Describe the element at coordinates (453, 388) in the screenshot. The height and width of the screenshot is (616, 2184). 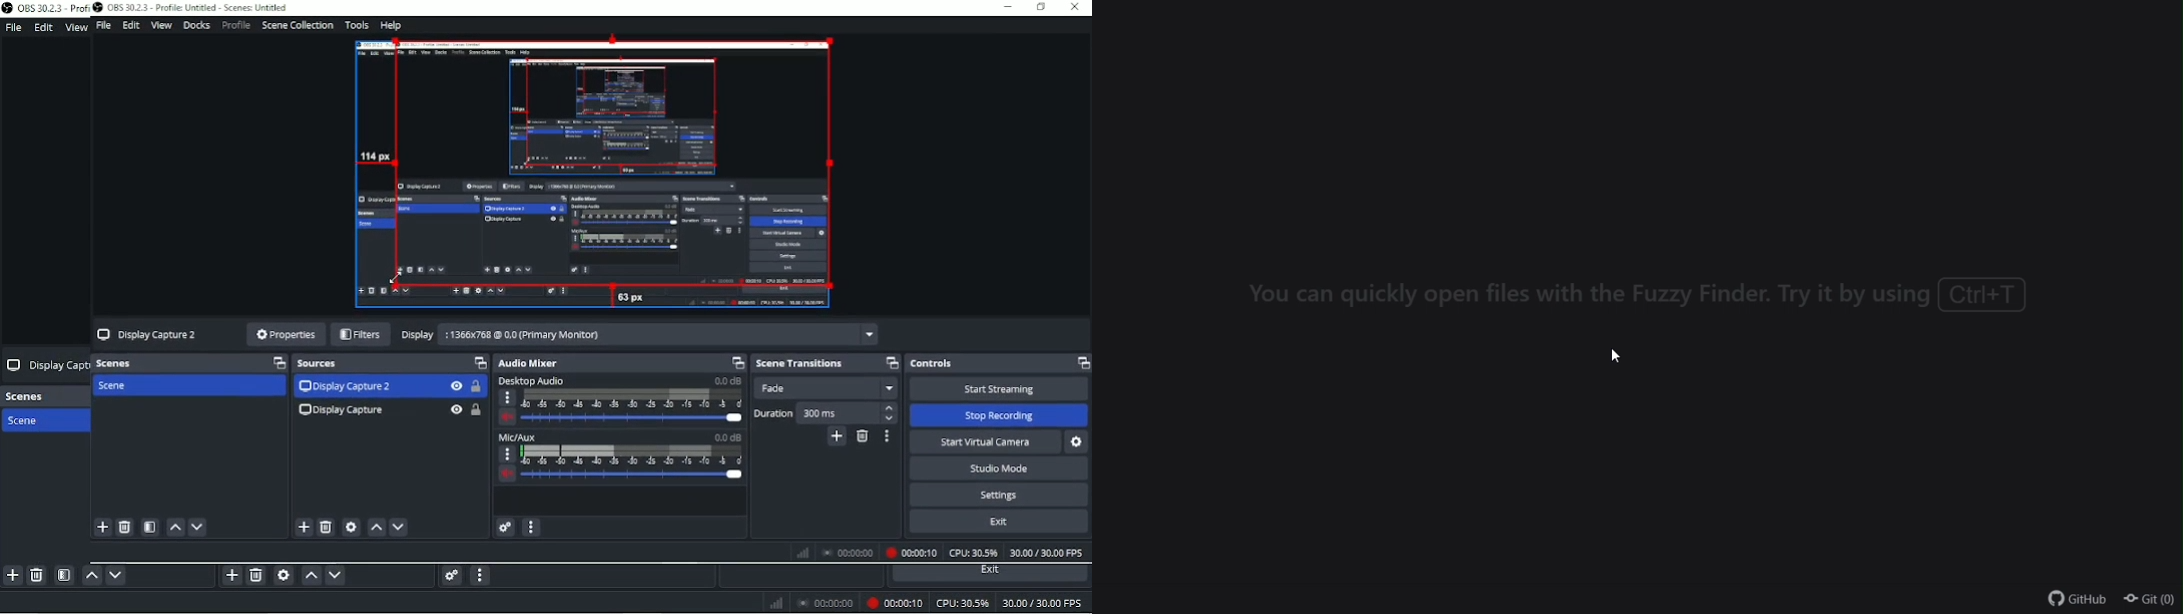
I see `Hide` at that location.